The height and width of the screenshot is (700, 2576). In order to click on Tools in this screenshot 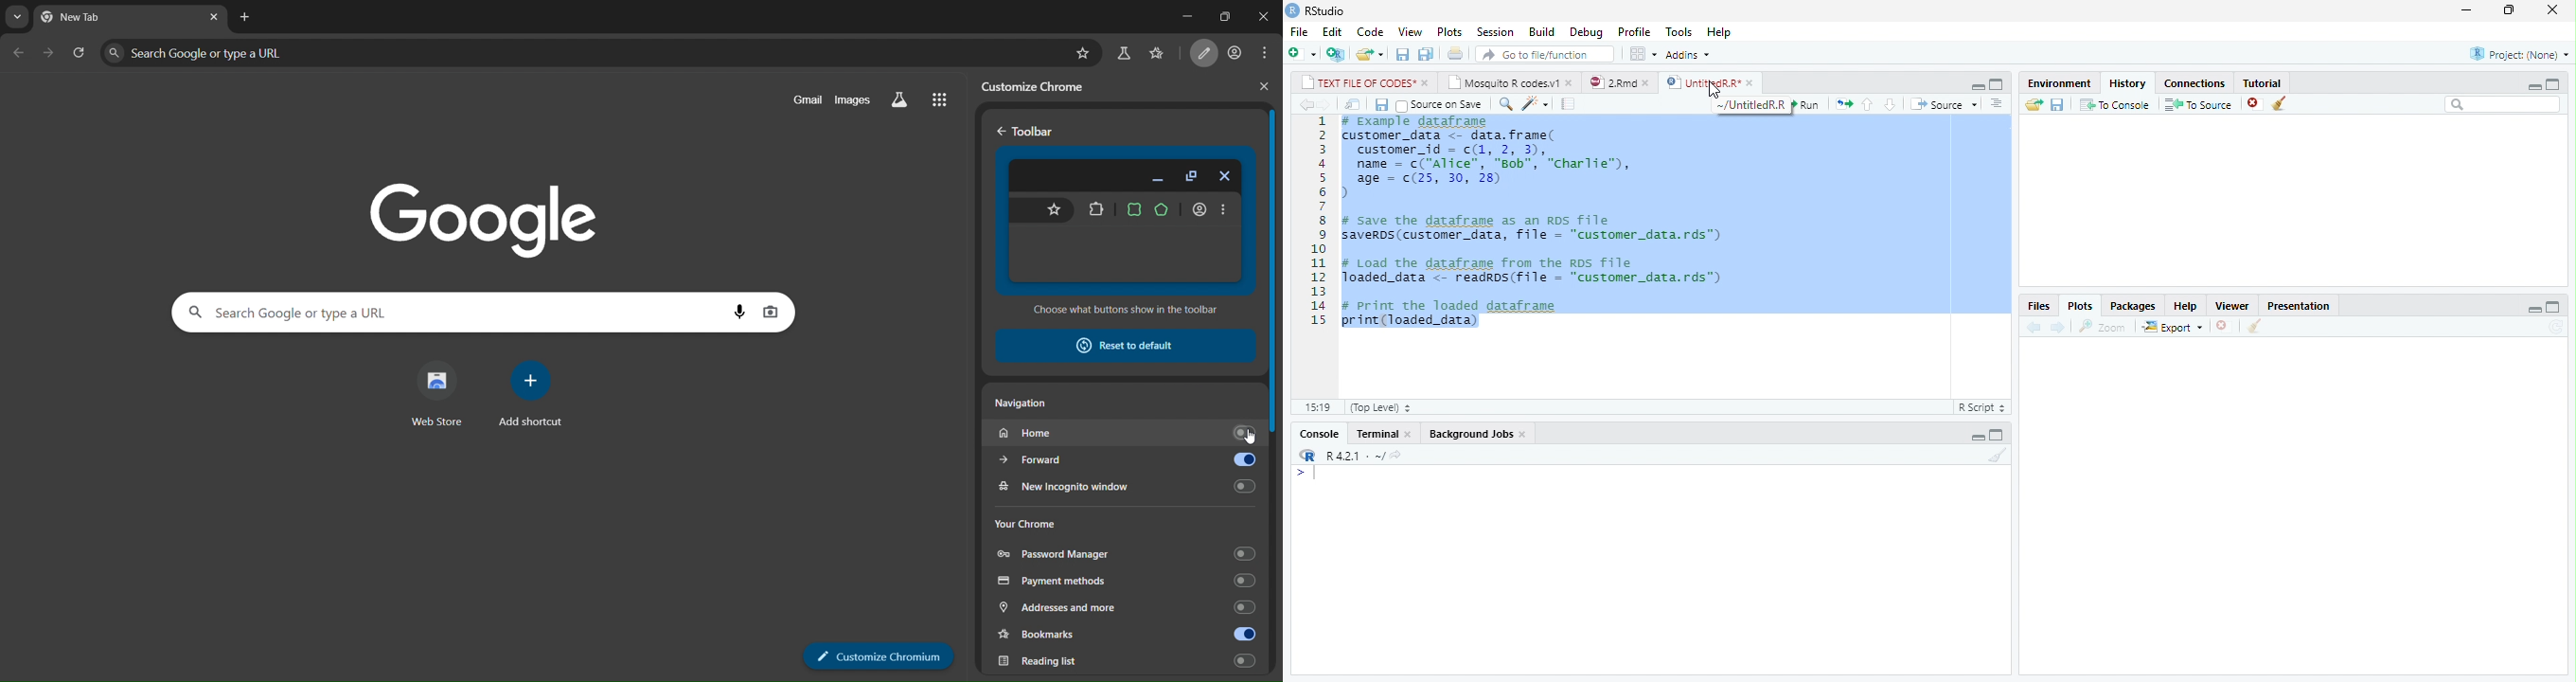, I will do `click(1679, 30)`.